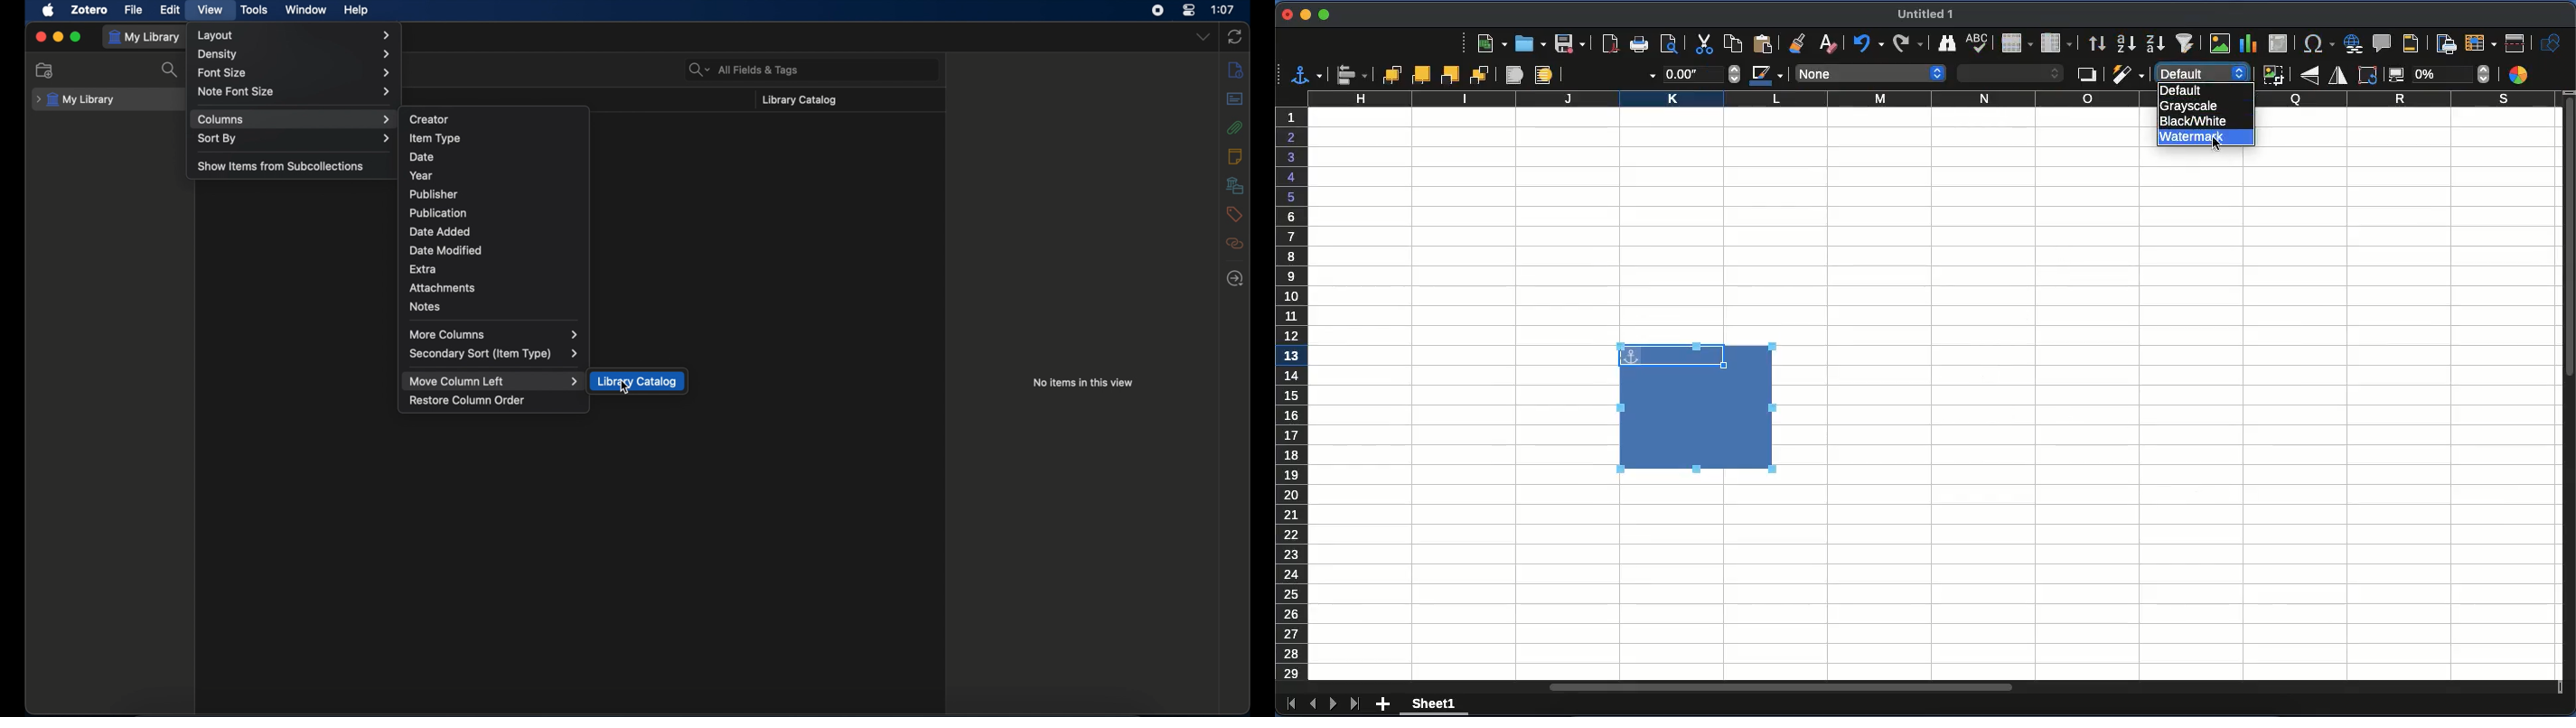 The width and height of the screenshot is (2576, 728). What do you see at coordinates (1305, 14) in the screenshot?
I see `minimize` at bounding box center [1305, 14].